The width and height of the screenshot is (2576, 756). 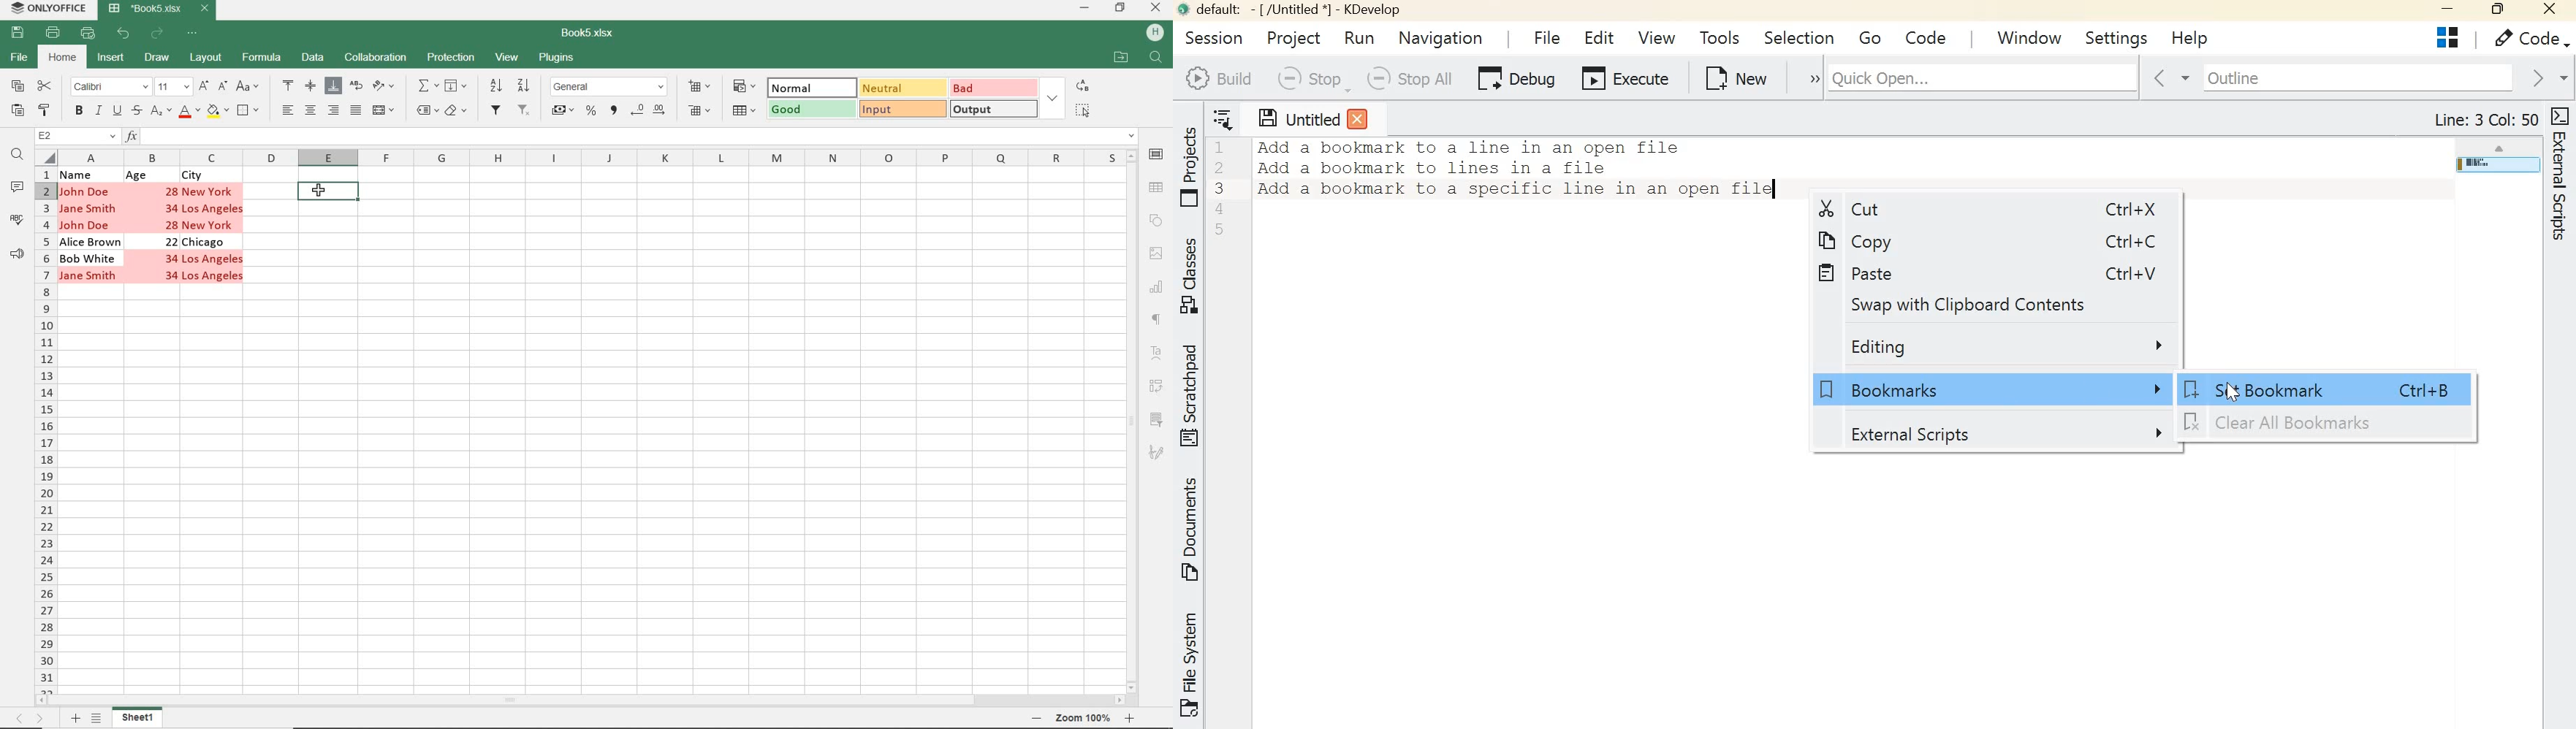 What do you see at coordinates (1158, 420) in the screenshot?
I see `SLICER` at bounding box center [1158, 420].